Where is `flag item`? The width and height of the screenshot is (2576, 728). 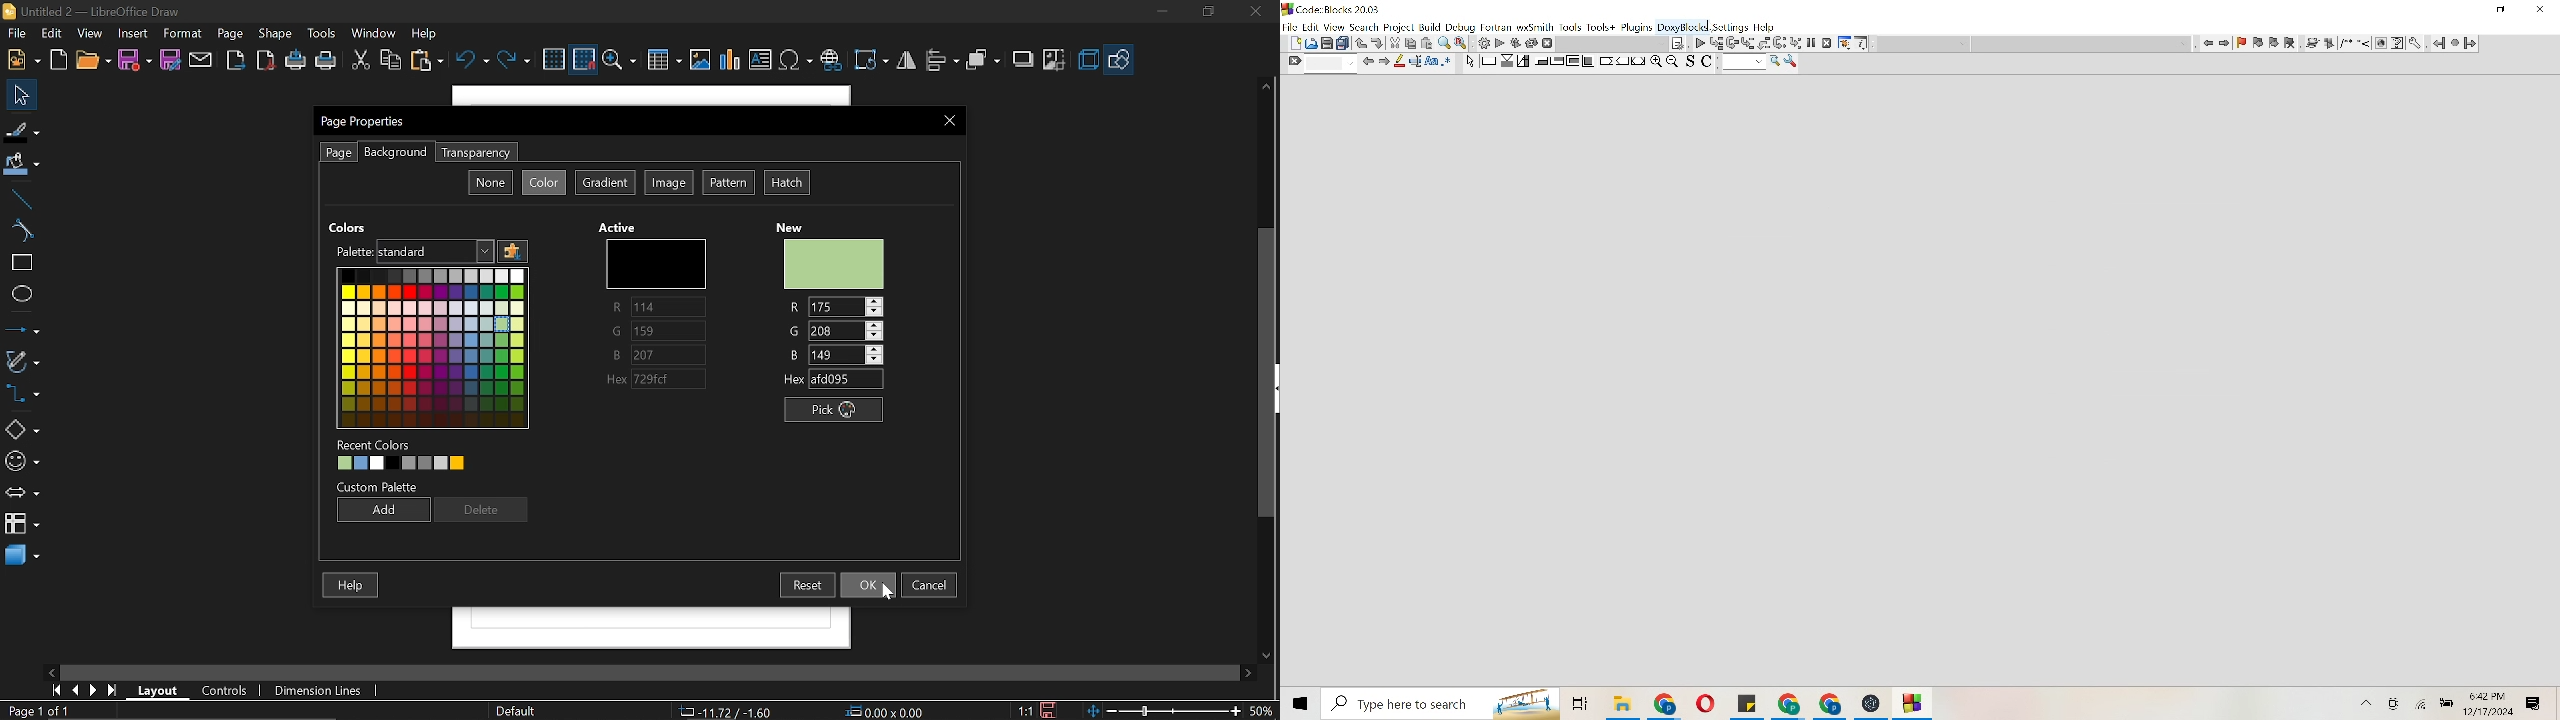 flag item is located at coordinates (2266, 43).